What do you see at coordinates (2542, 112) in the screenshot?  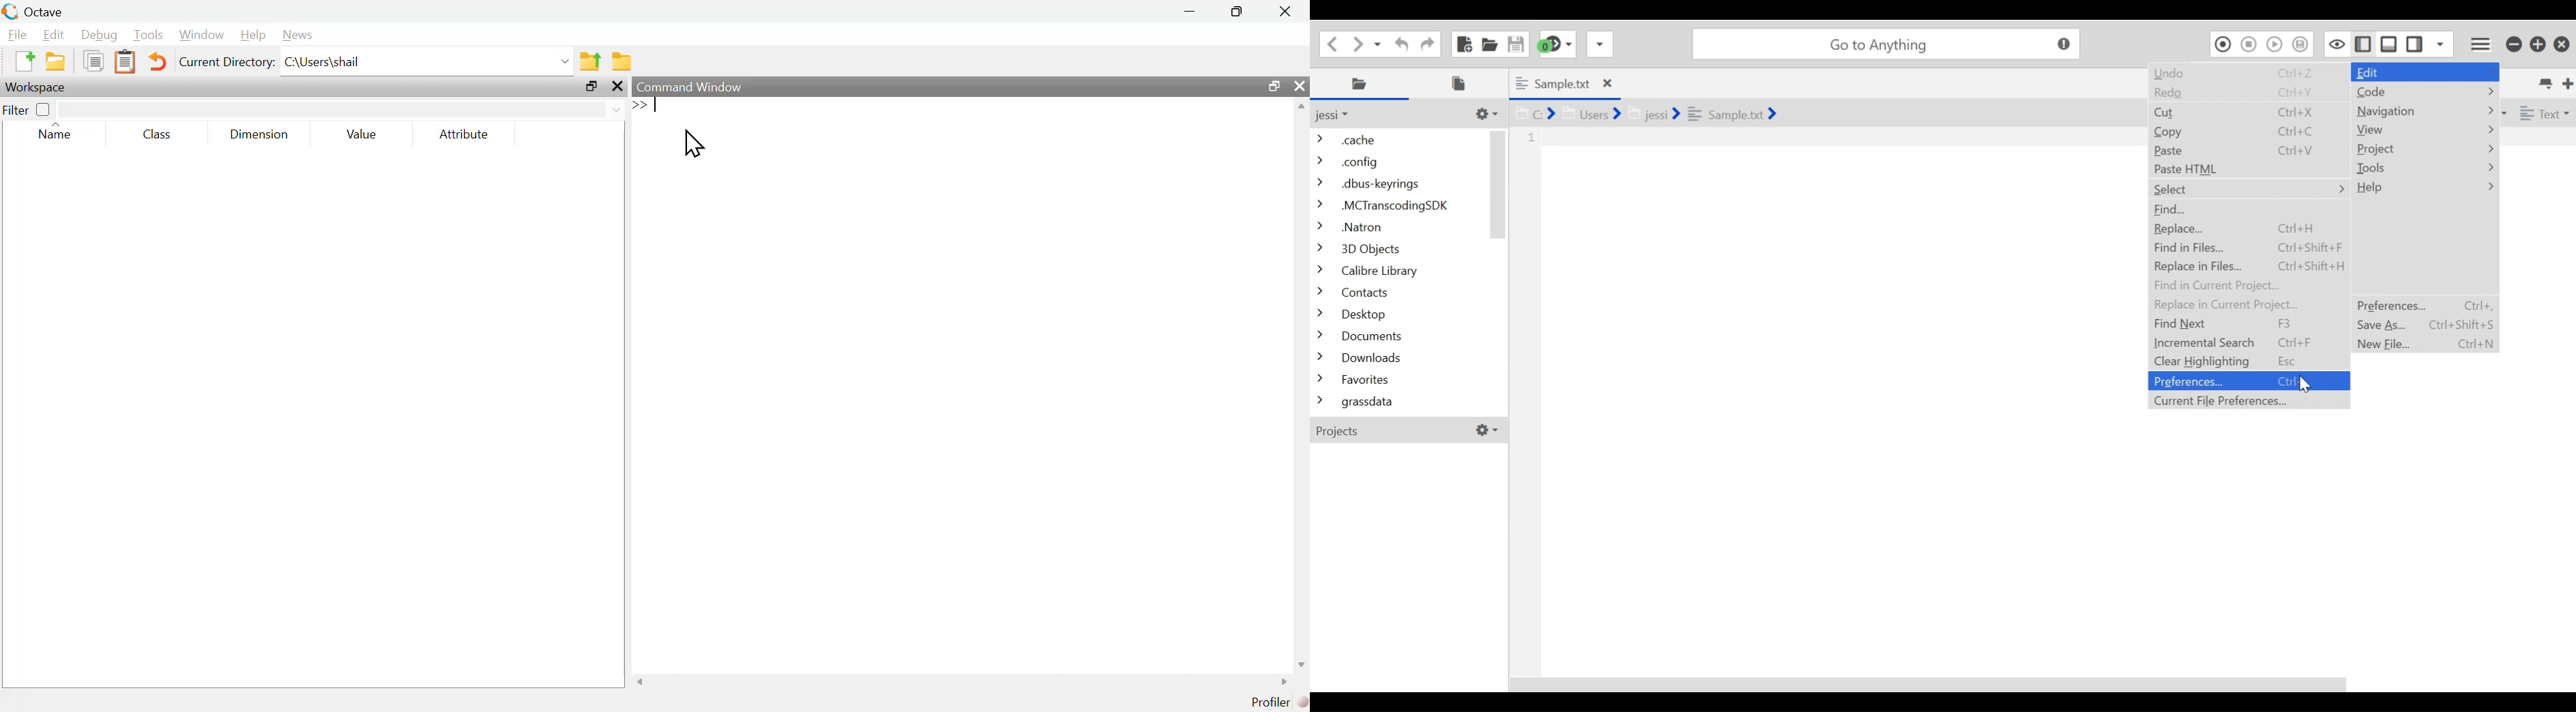 I see `File Type dropdown menu` at bounding box center [2542, 112].